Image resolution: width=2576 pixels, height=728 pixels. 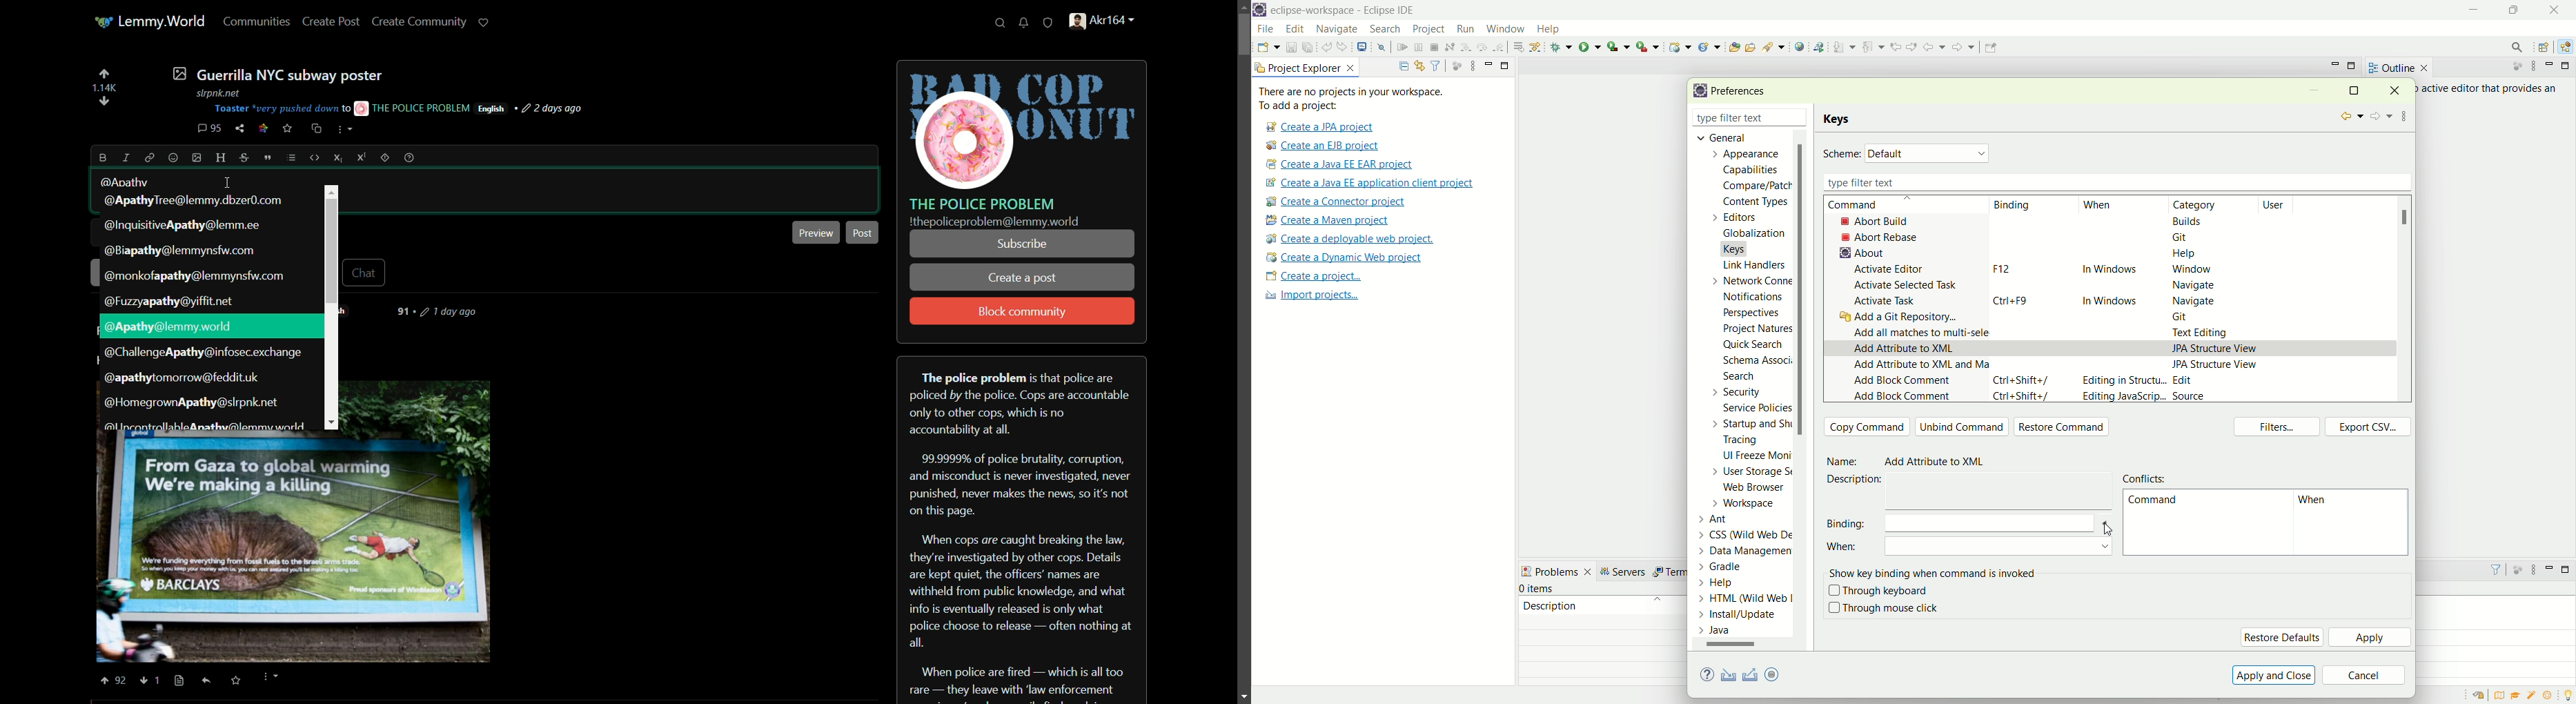 What do you see at coordinates (1385, 30) in the screenshot?
I see `search` at bounding box center [1385, 30].